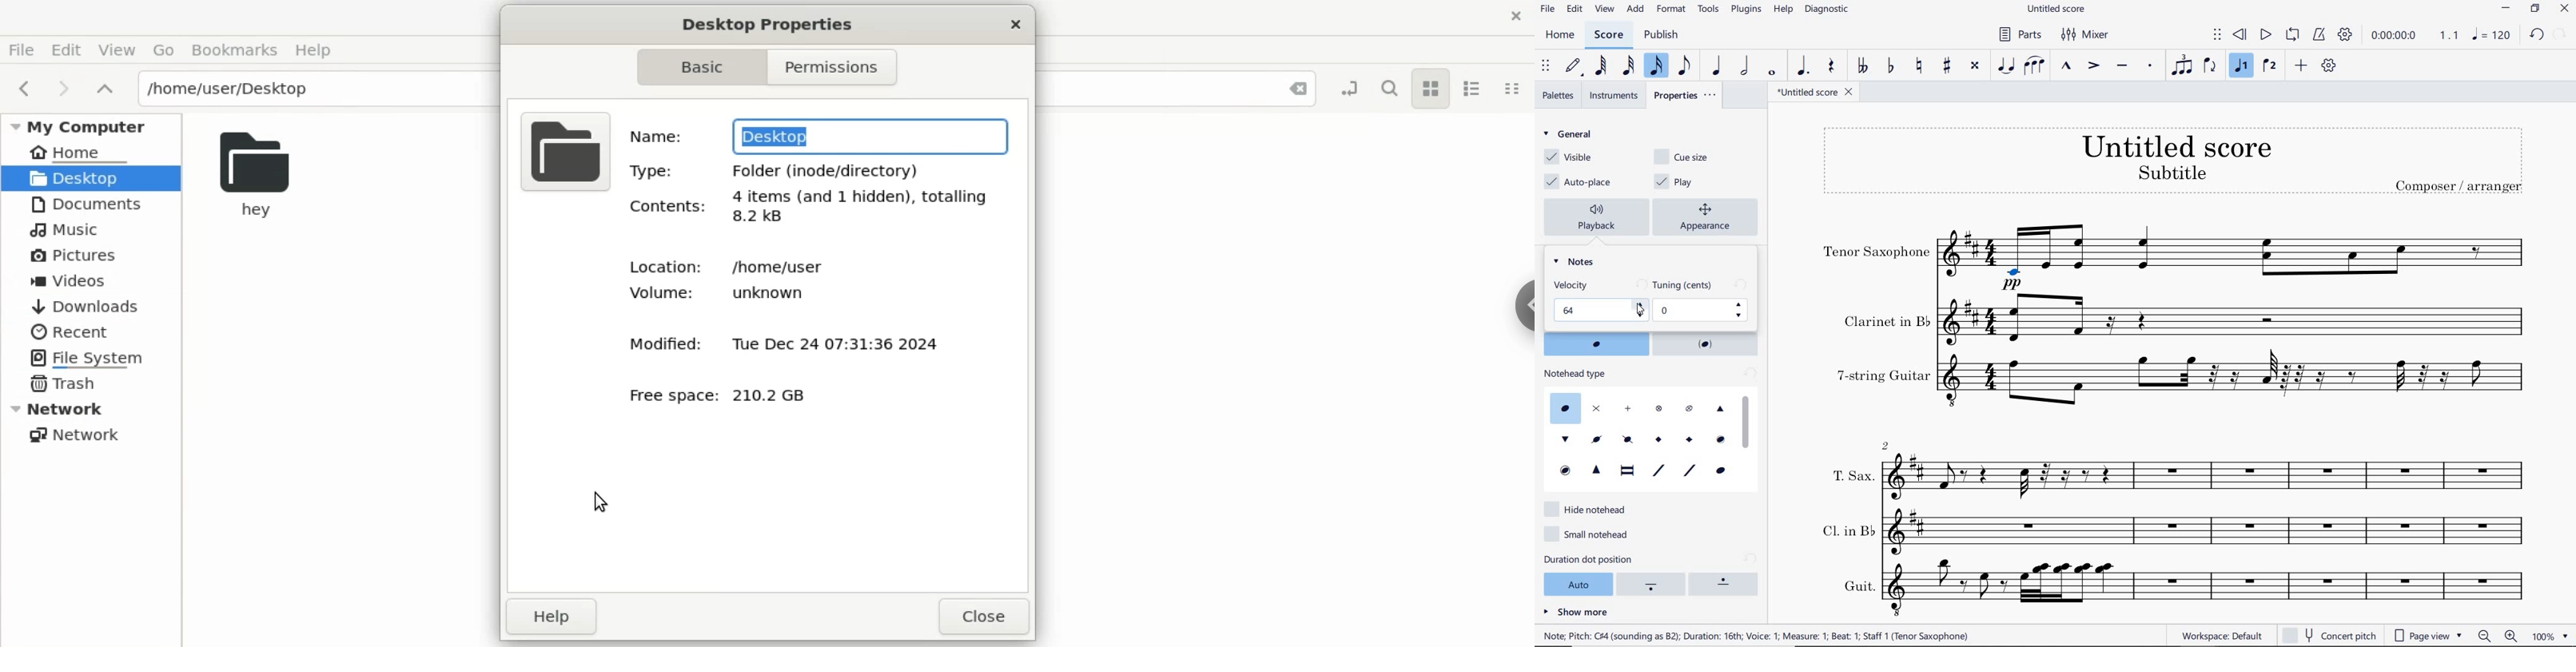 This screenshot has height=672, width=2576. I want to click on TUPLET, so click(2183, 64).